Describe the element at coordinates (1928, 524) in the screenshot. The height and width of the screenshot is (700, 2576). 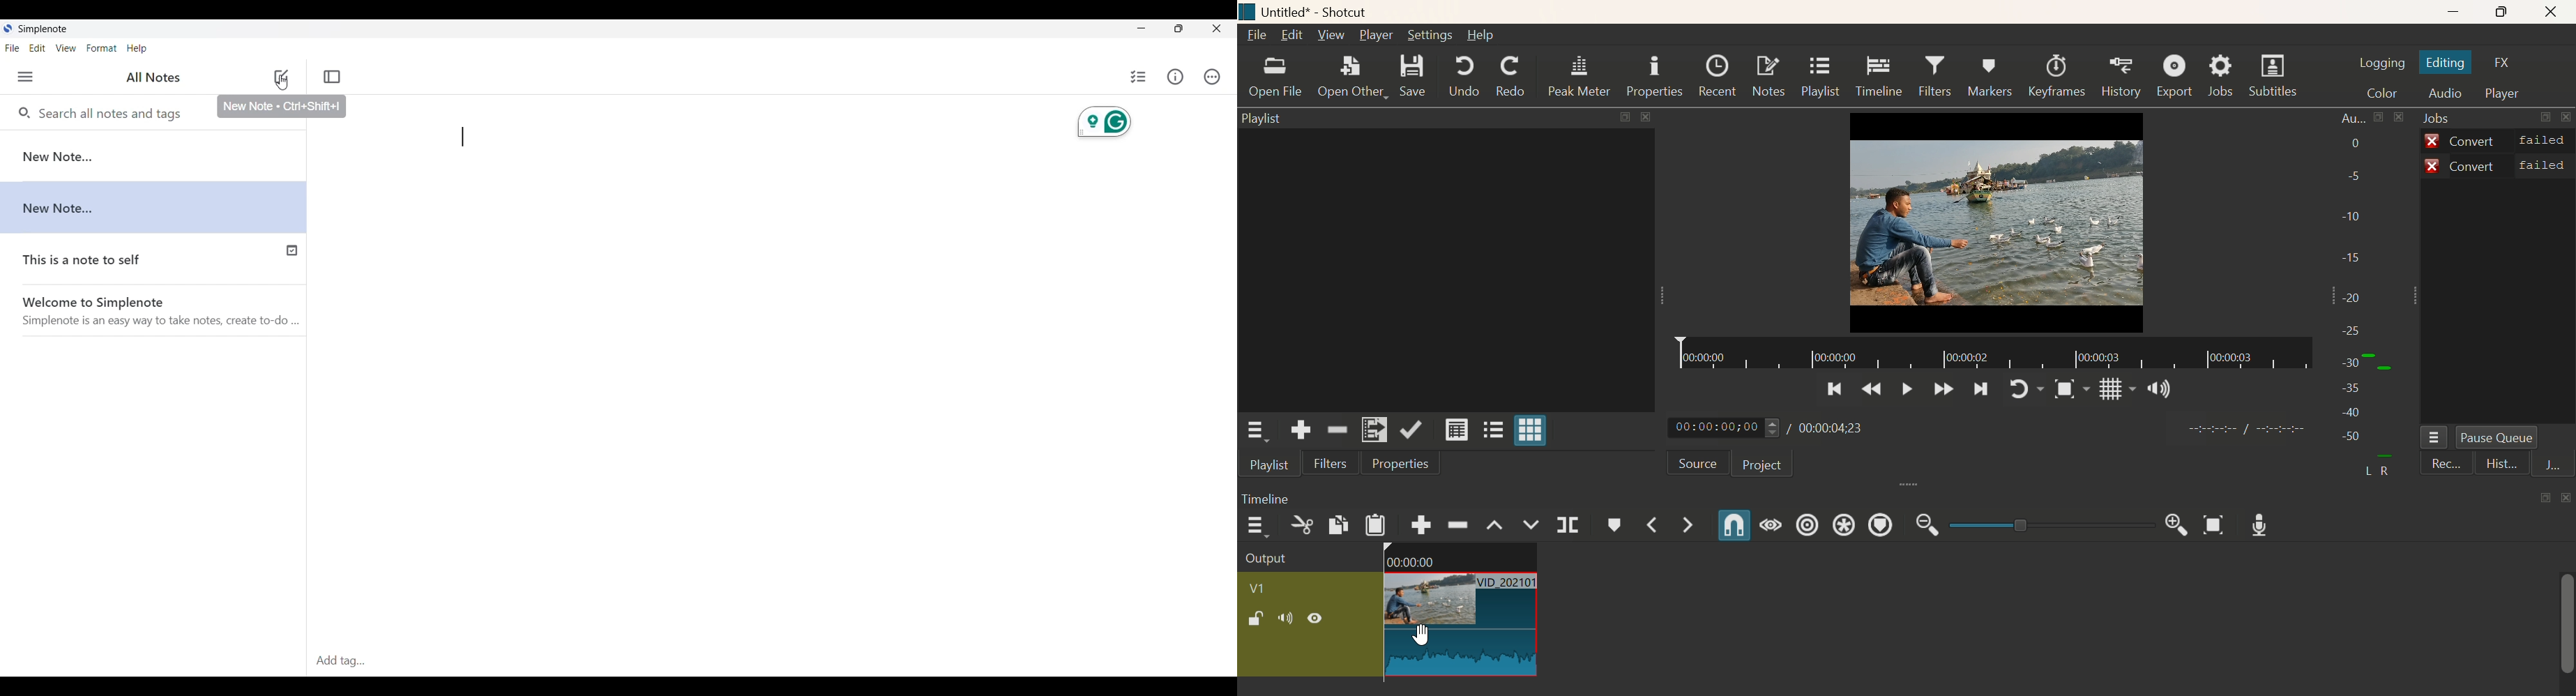
I see `` at that location.